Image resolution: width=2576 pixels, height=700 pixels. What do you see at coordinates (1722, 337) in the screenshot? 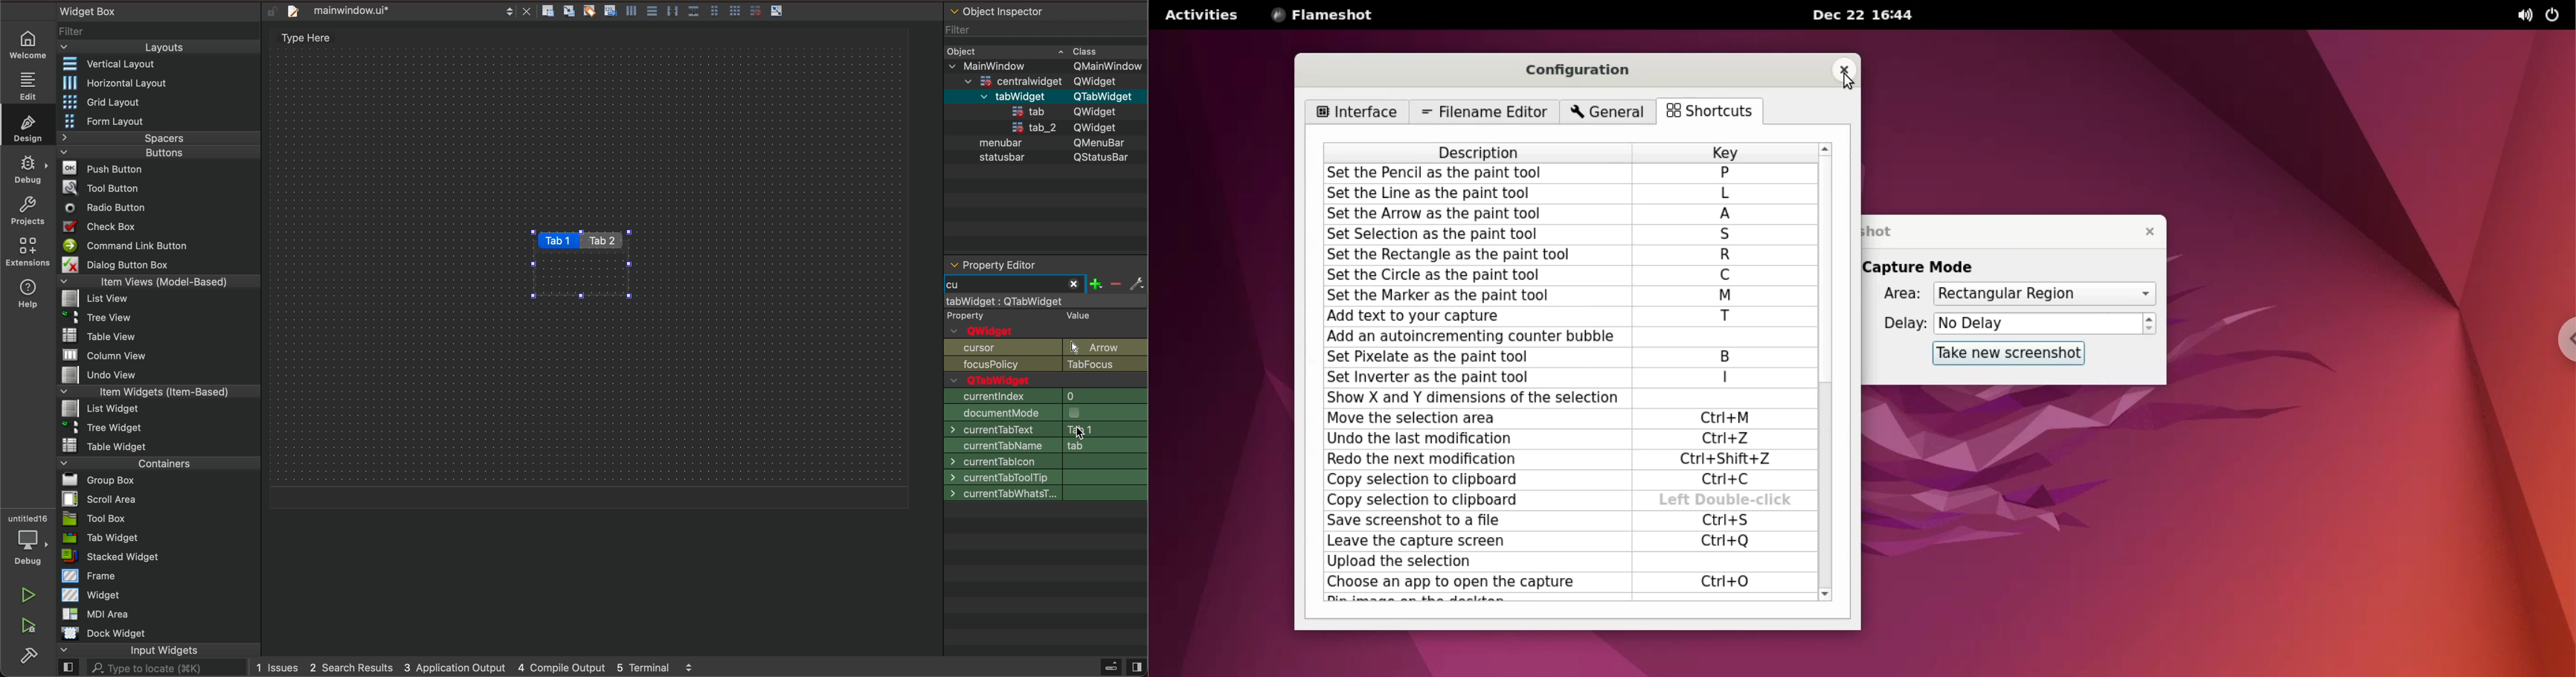
I see `enter shortcut textbox` at bounding box center [1722, 337].